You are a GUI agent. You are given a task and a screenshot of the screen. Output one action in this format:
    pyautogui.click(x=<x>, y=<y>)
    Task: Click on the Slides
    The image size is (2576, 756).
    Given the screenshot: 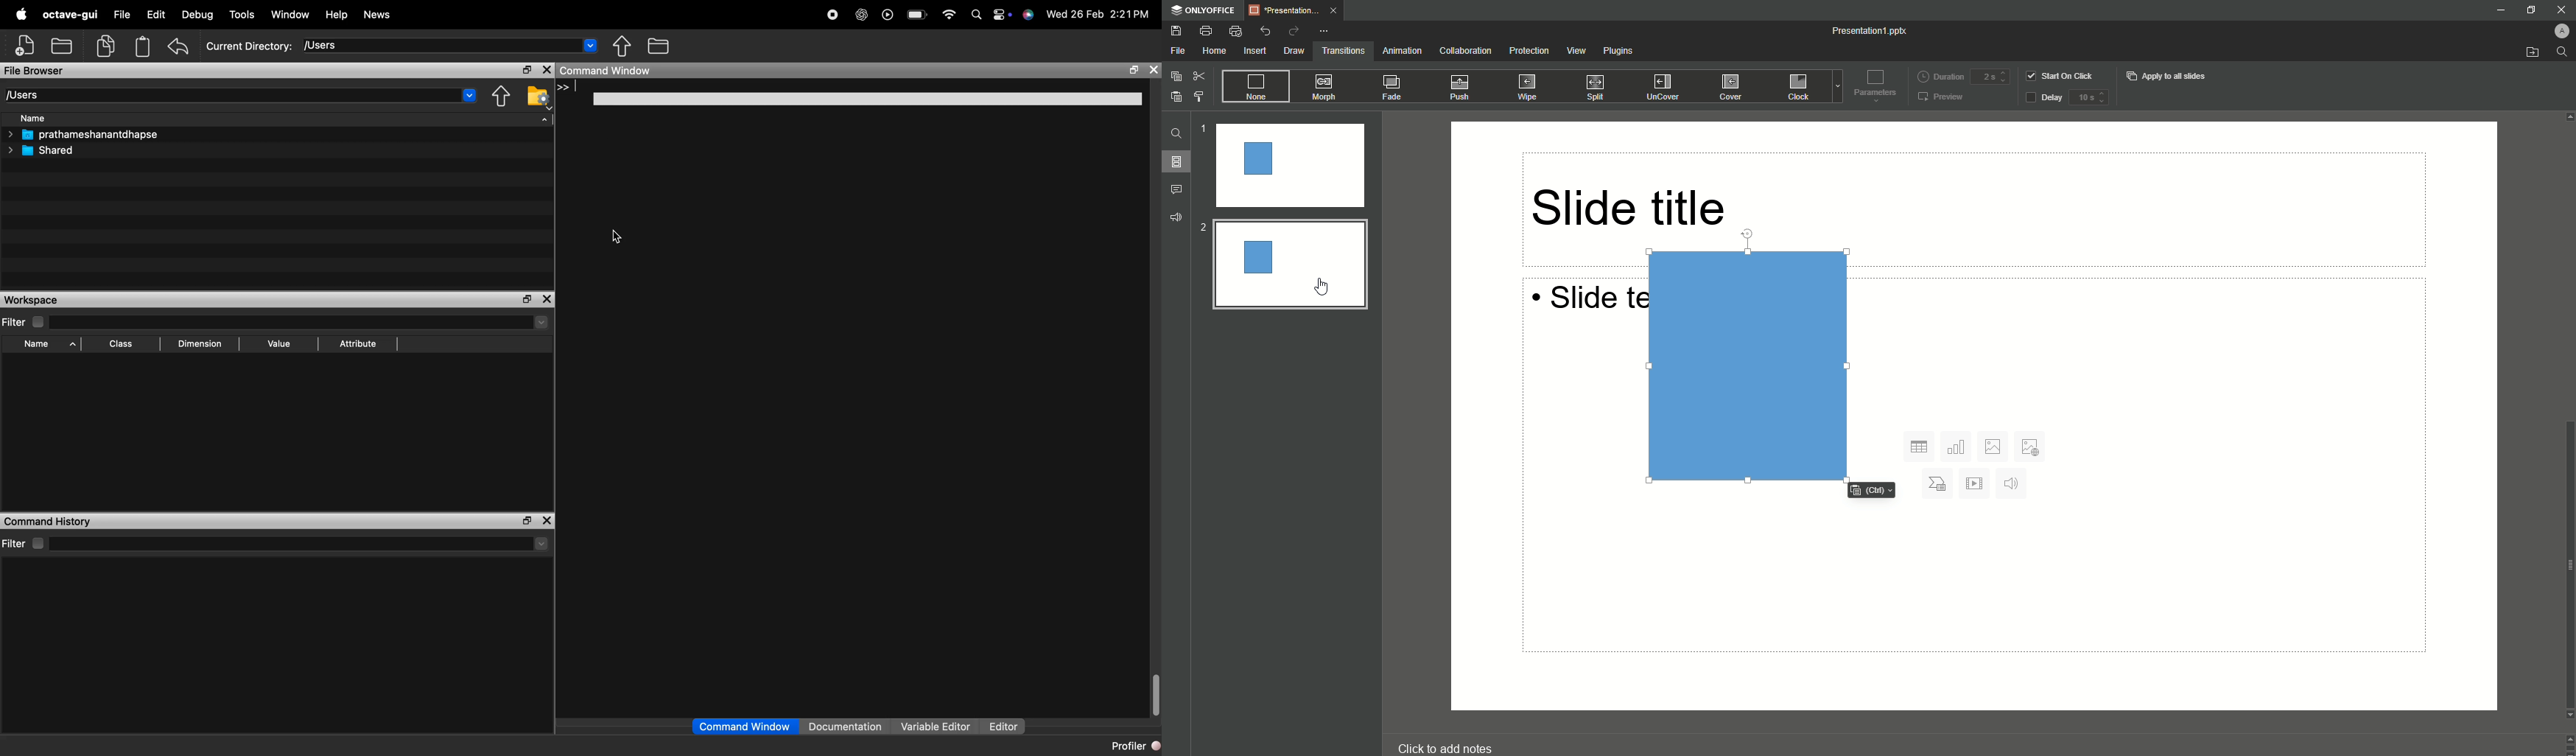 What is the action you would take?
    pyautogui.click(x=1176, y=161)
    